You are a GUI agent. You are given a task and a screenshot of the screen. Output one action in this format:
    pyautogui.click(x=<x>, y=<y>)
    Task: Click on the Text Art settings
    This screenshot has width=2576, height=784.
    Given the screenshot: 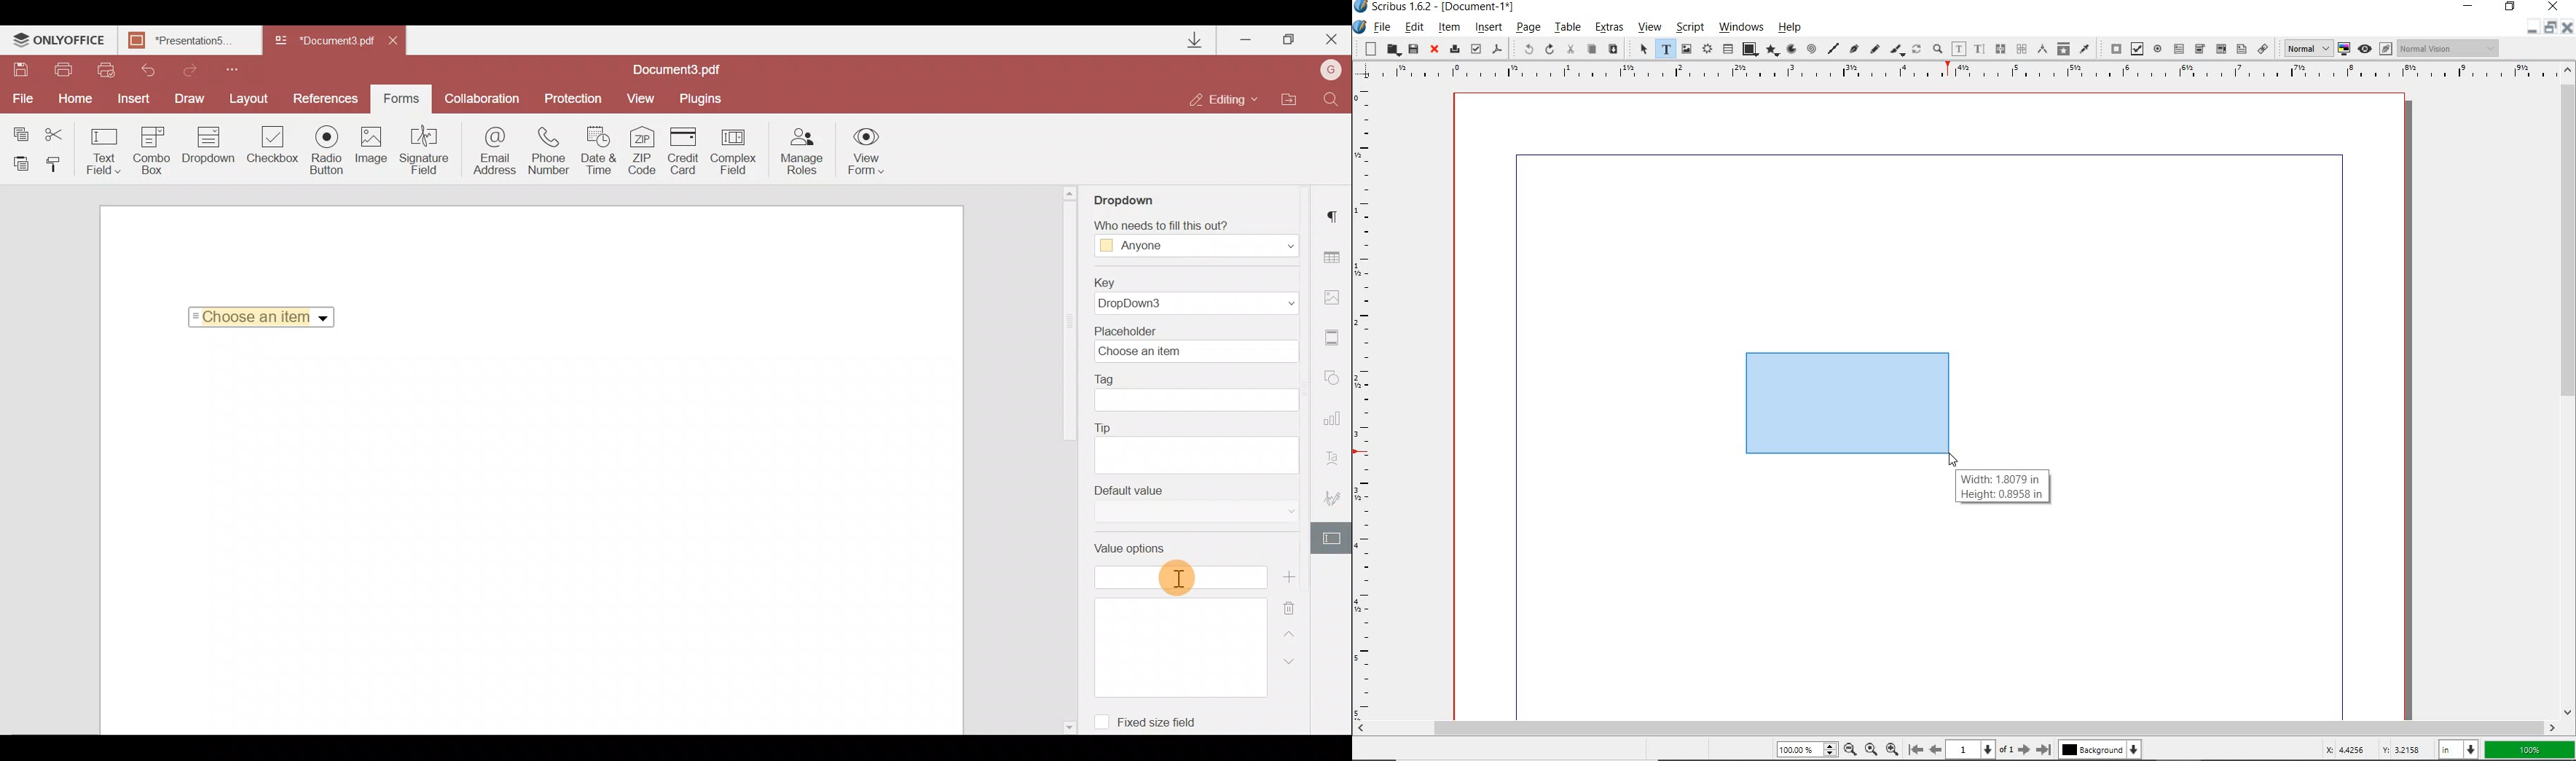 What is the action you would take?
    pyautogui.click(x=1337, y=457)
    